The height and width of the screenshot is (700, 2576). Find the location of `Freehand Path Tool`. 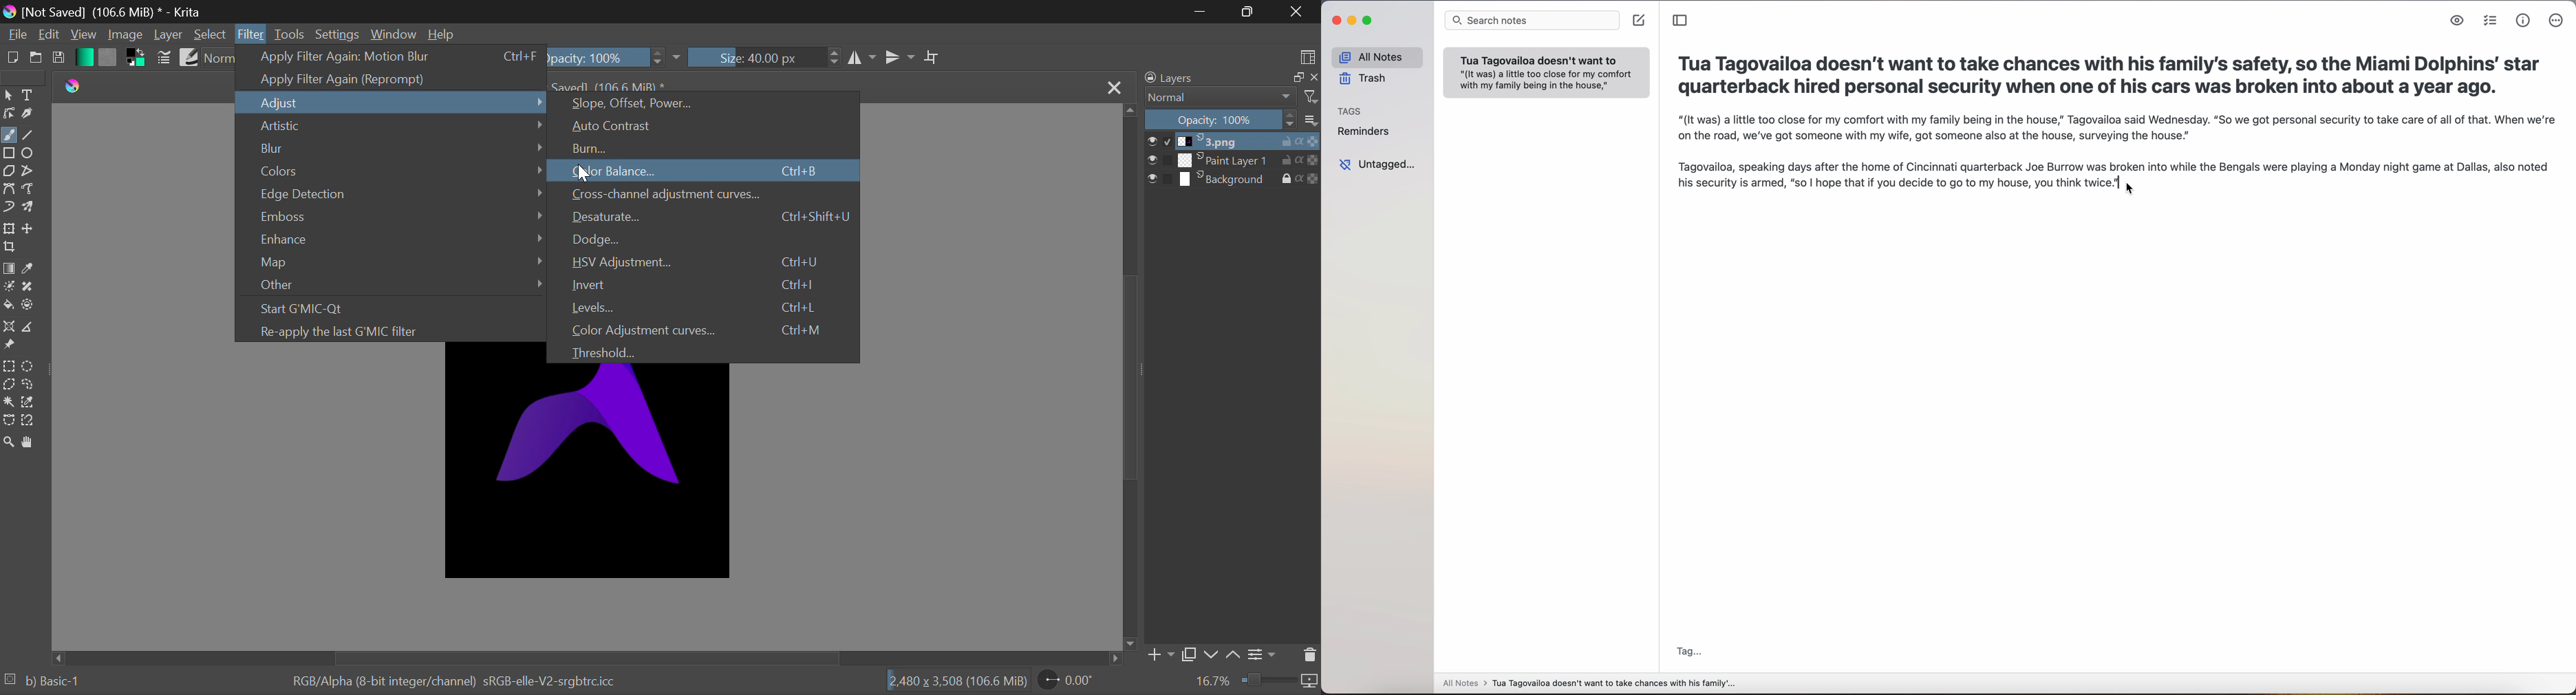

Freehand Path Tool is located at coordinates (32, 190).